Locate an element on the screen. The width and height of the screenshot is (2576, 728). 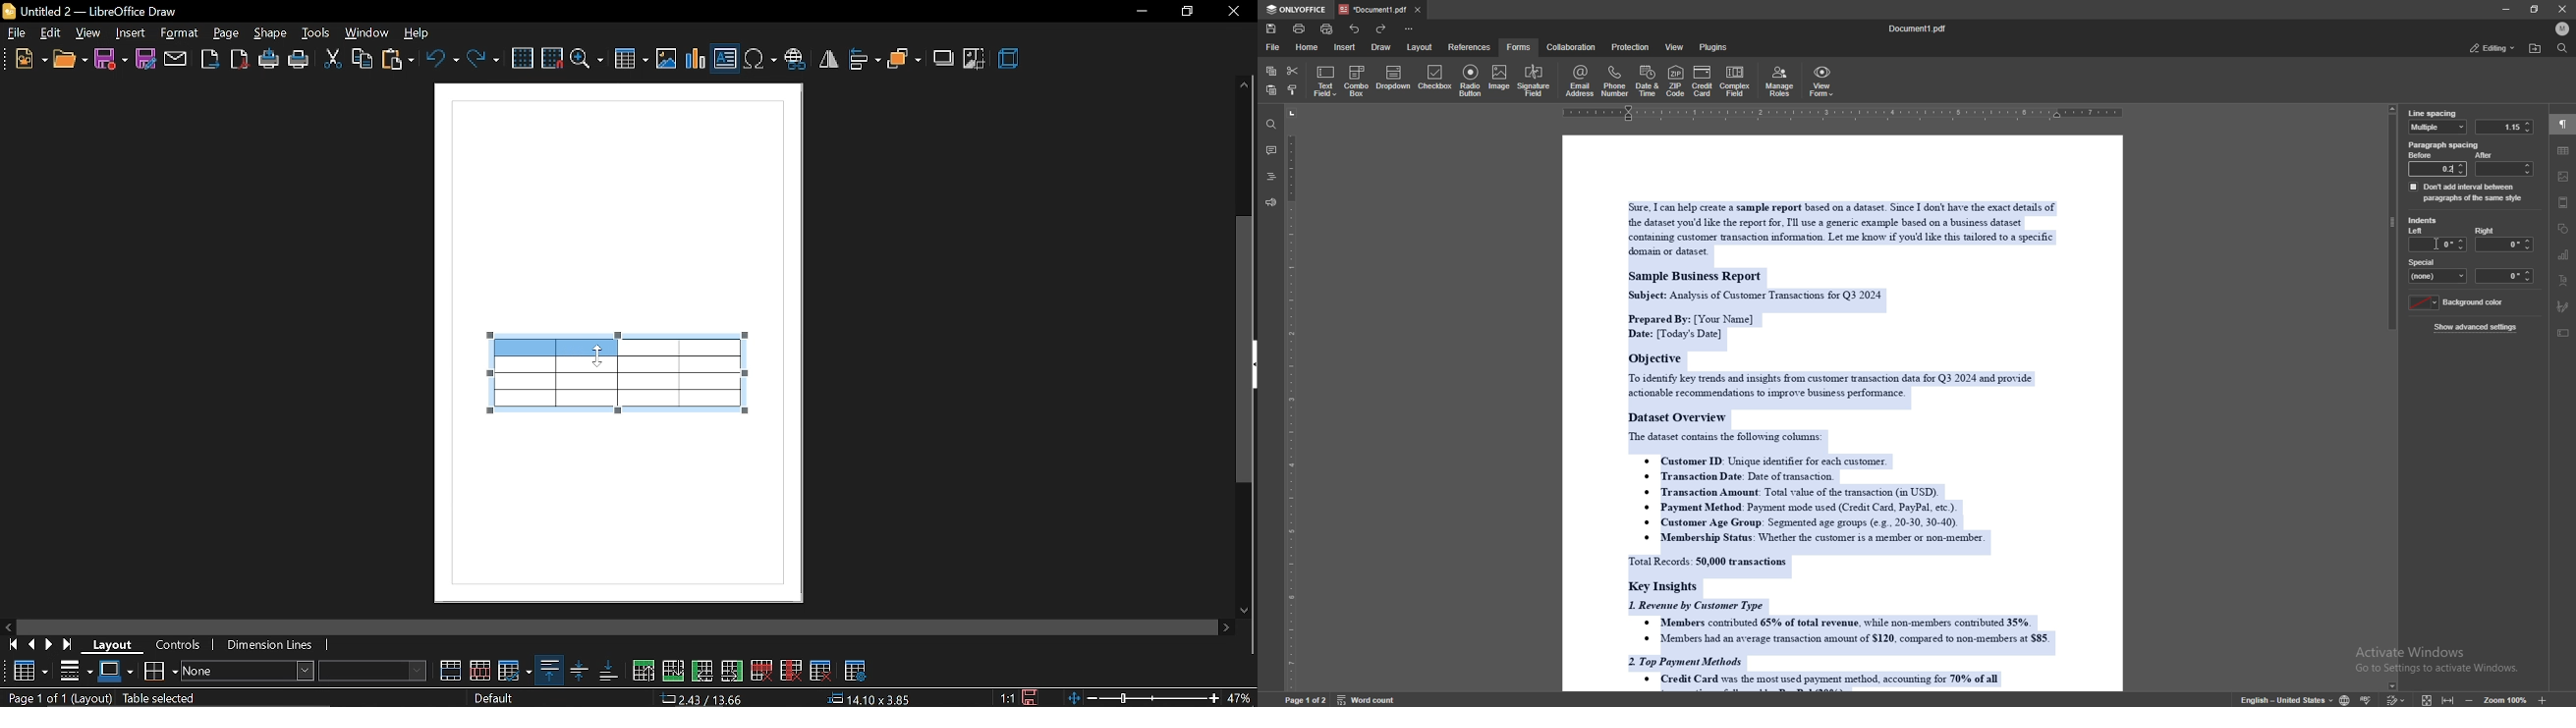
move left is located at coordinates (8, 625).